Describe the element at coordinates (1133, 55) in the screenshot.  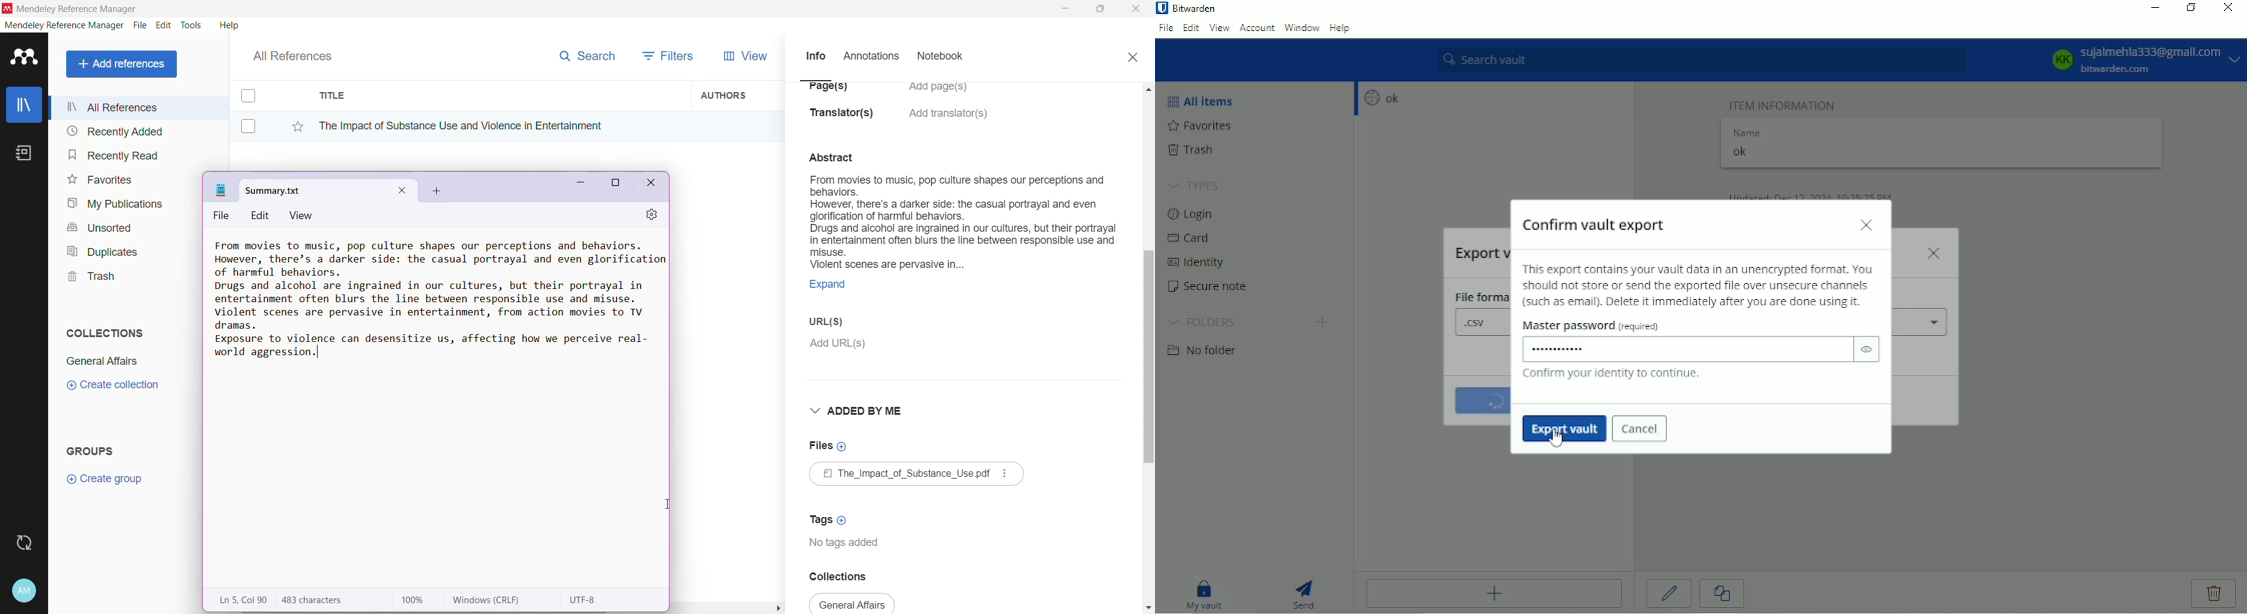
I see `Close` at that location.